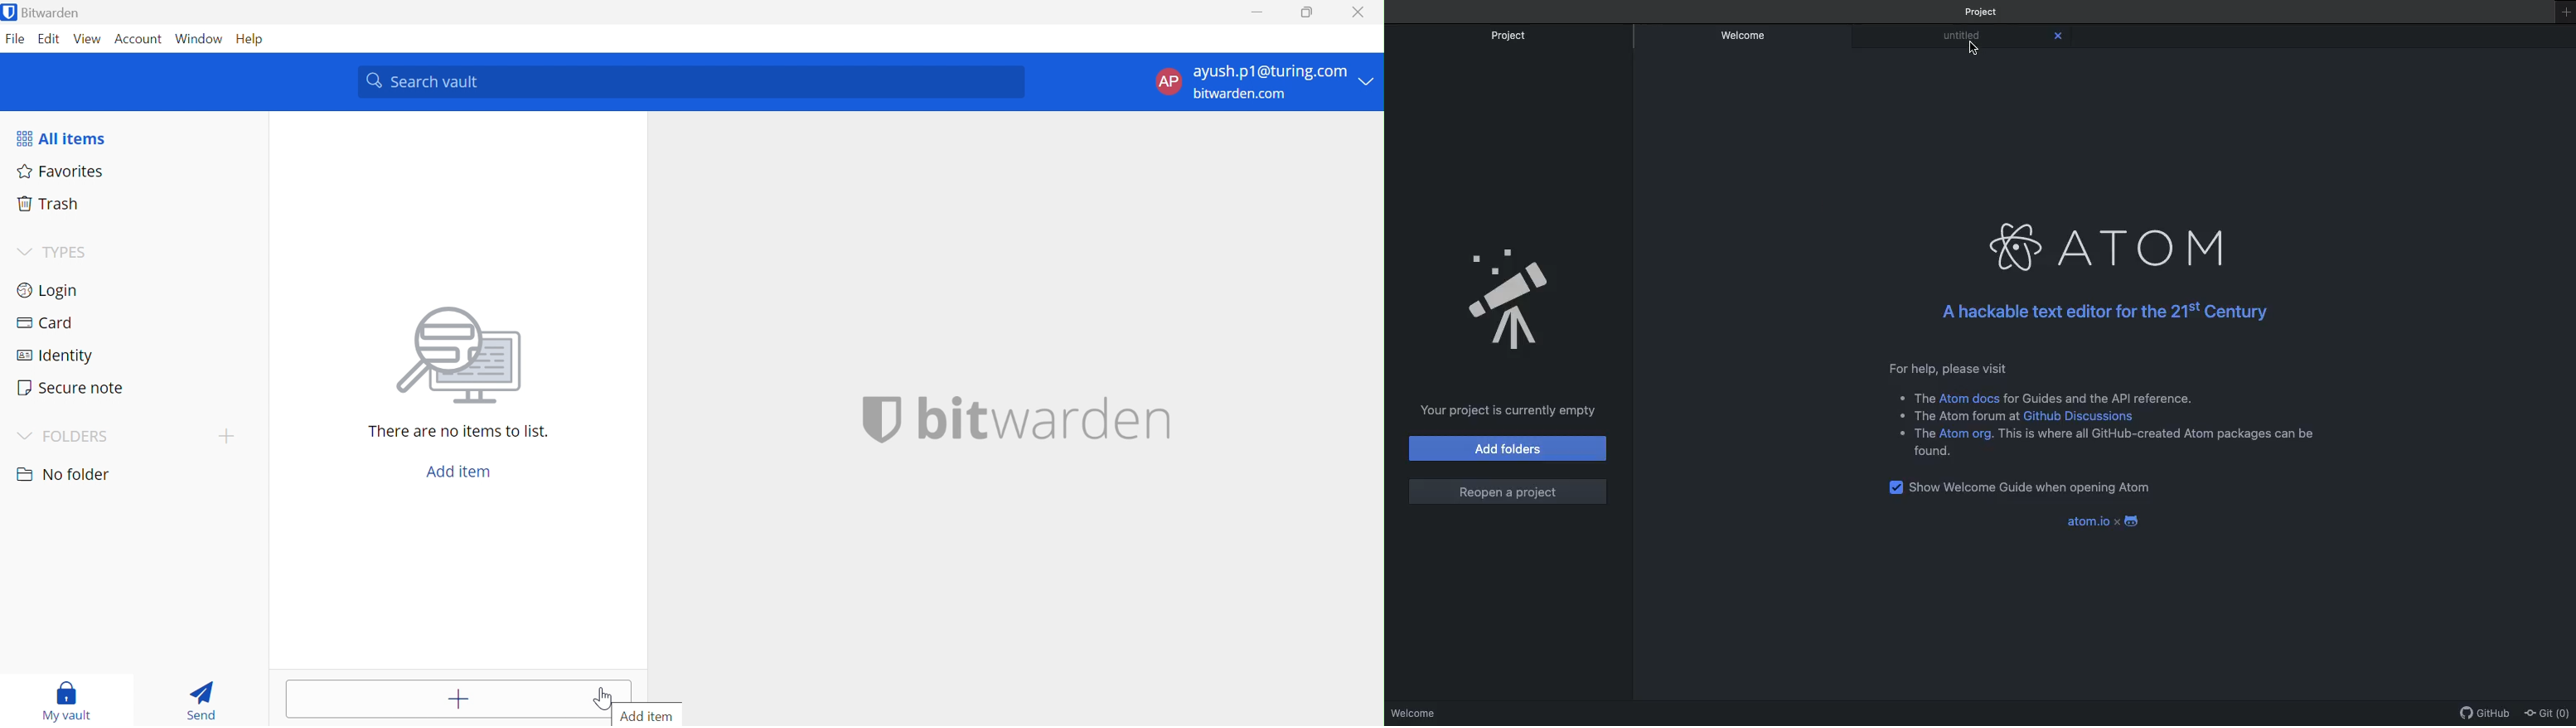 The height and width of the screenshot is (728, 2576). Describe the element at coordinates (2114, 409) in the screenshot. I see `Instructional text` at that location.